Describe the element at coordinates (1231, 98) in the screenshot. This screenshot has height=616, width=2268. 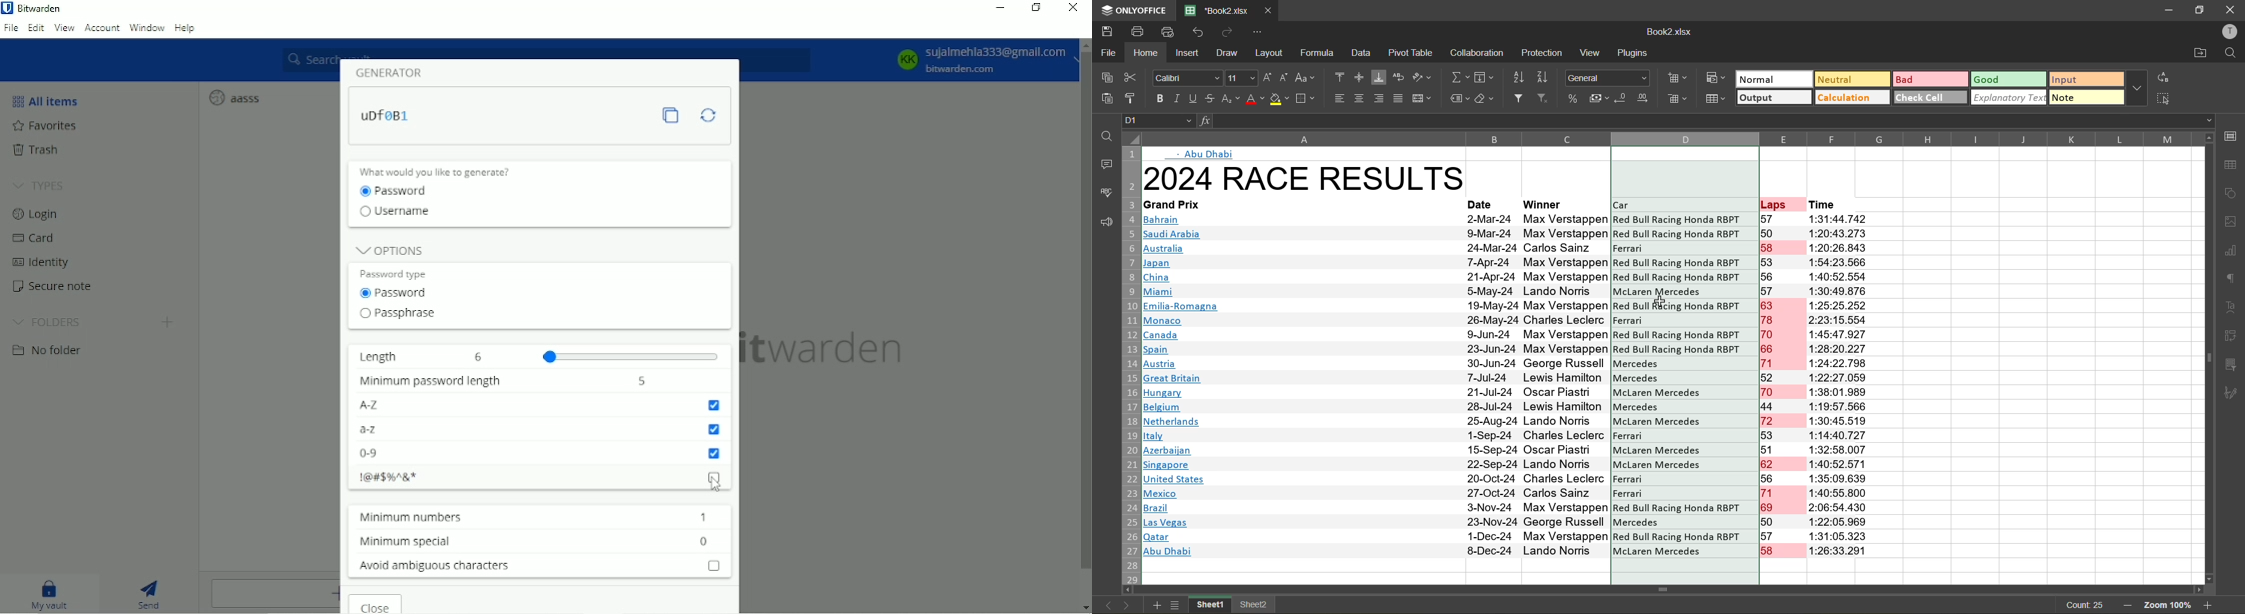
I see `sub\superscript` at that location.